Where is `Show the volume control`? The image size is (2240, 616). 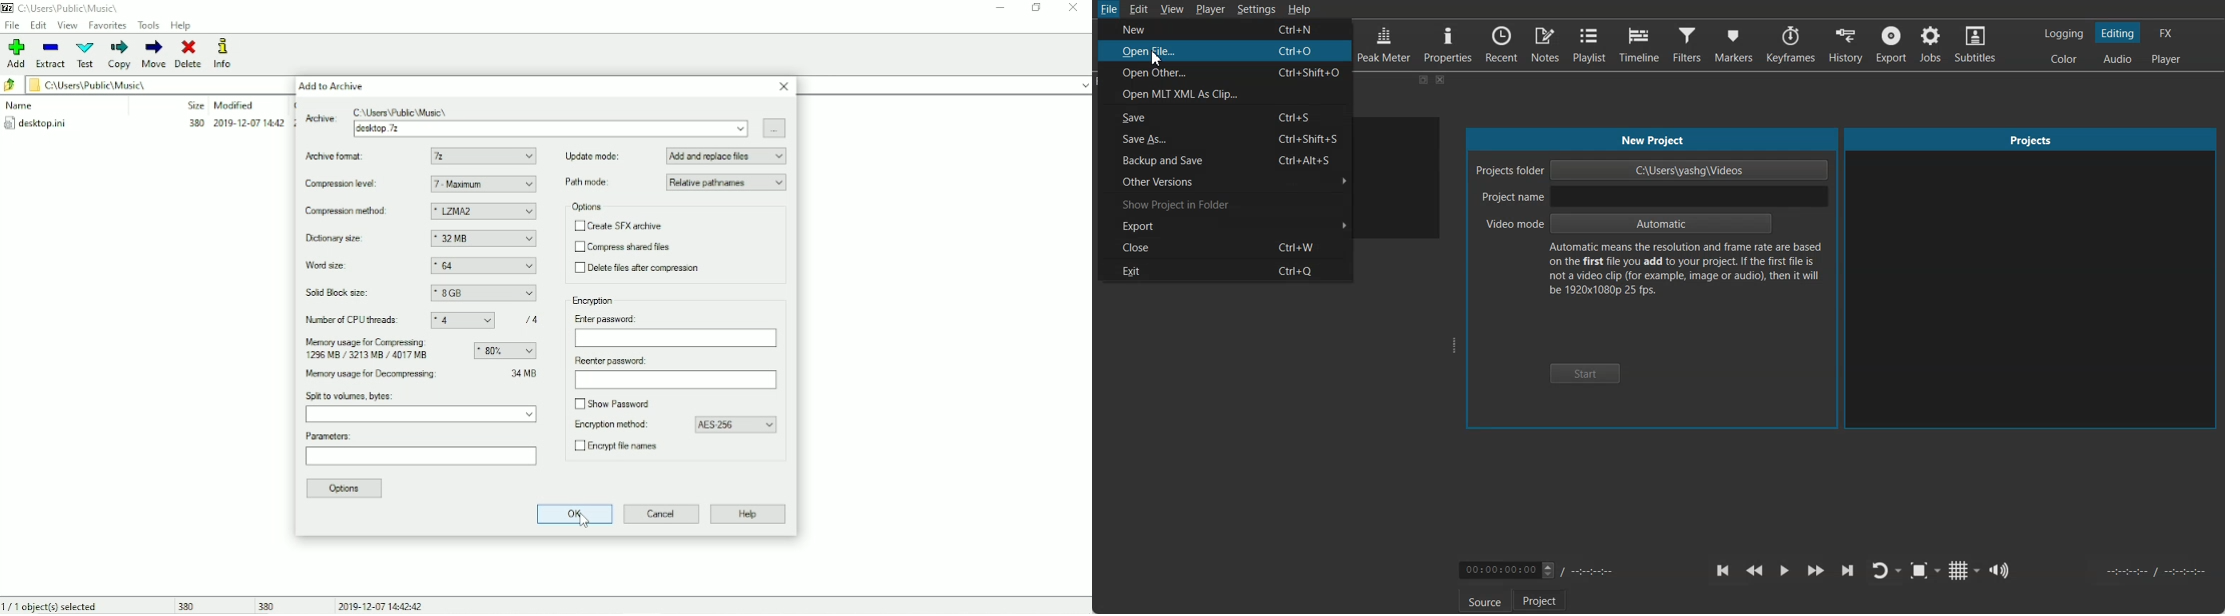 Show the volume control is located at coordinates (2000, 570).